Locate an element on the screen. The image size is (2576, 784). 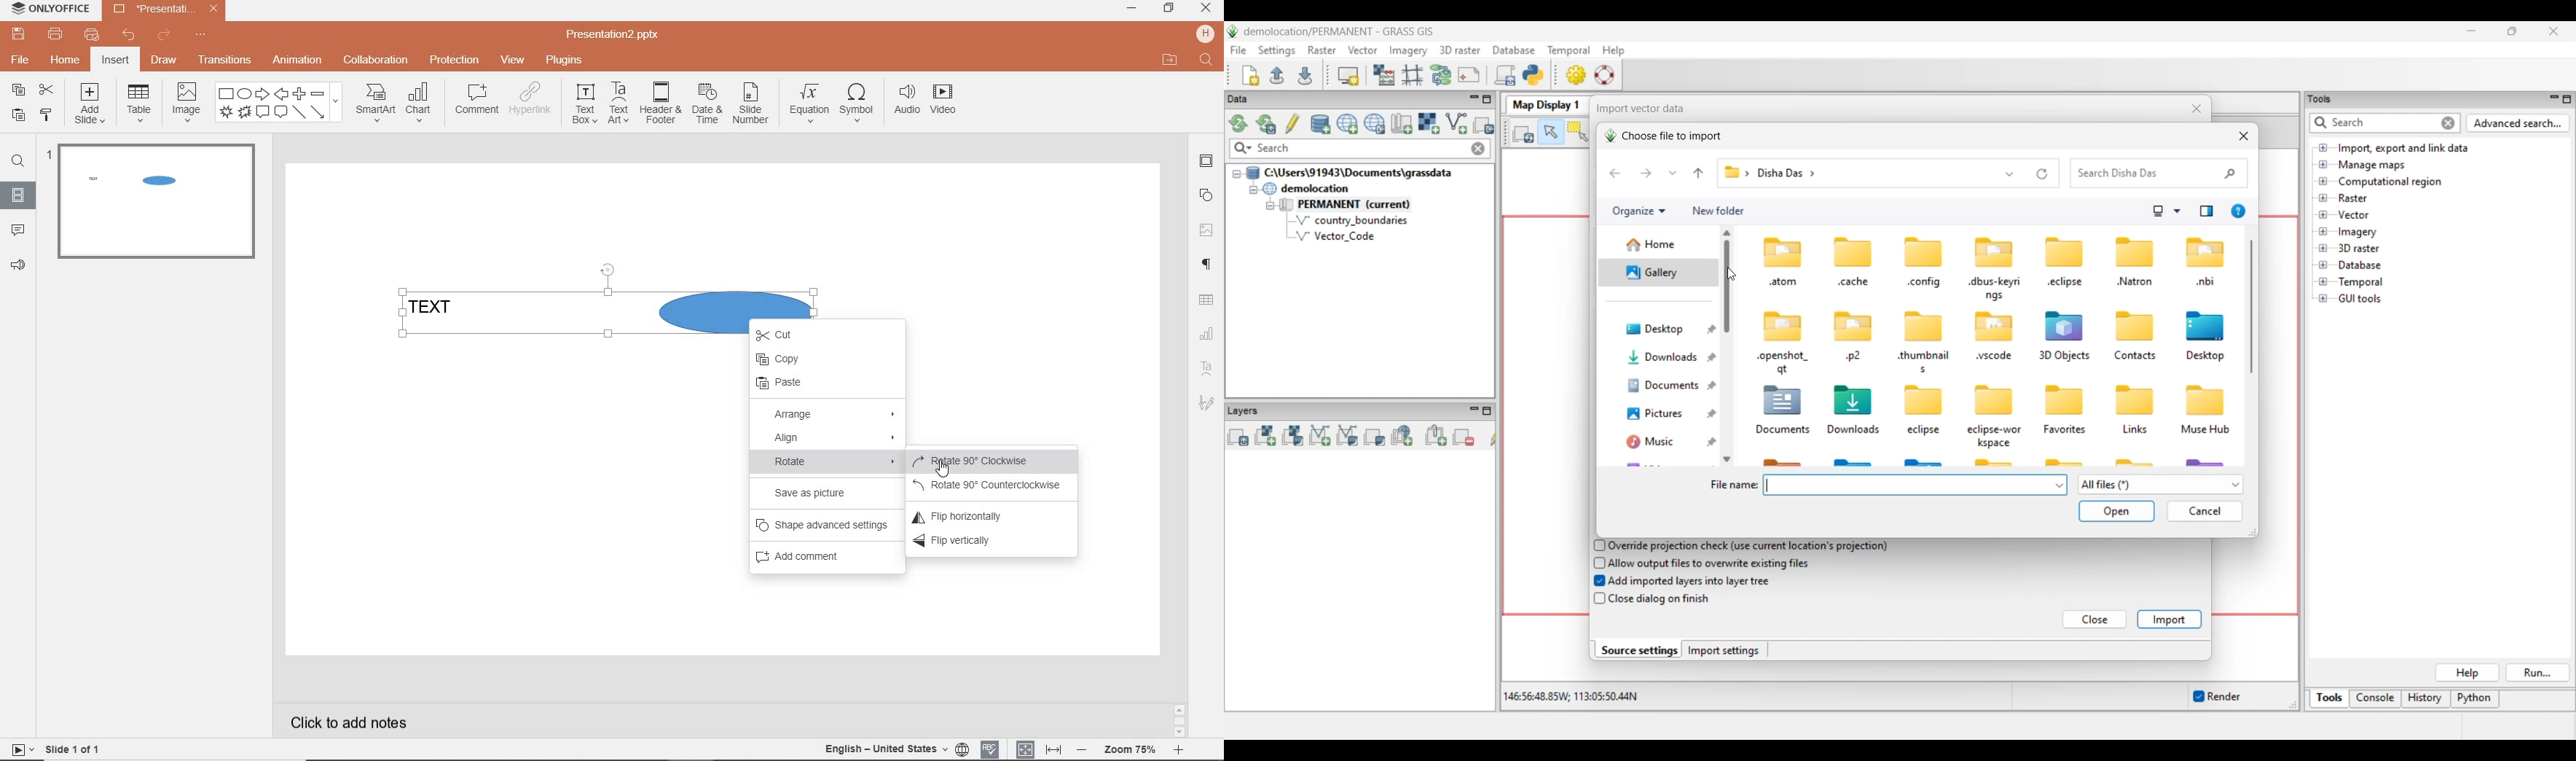
home is located at coordinates (66, 61).